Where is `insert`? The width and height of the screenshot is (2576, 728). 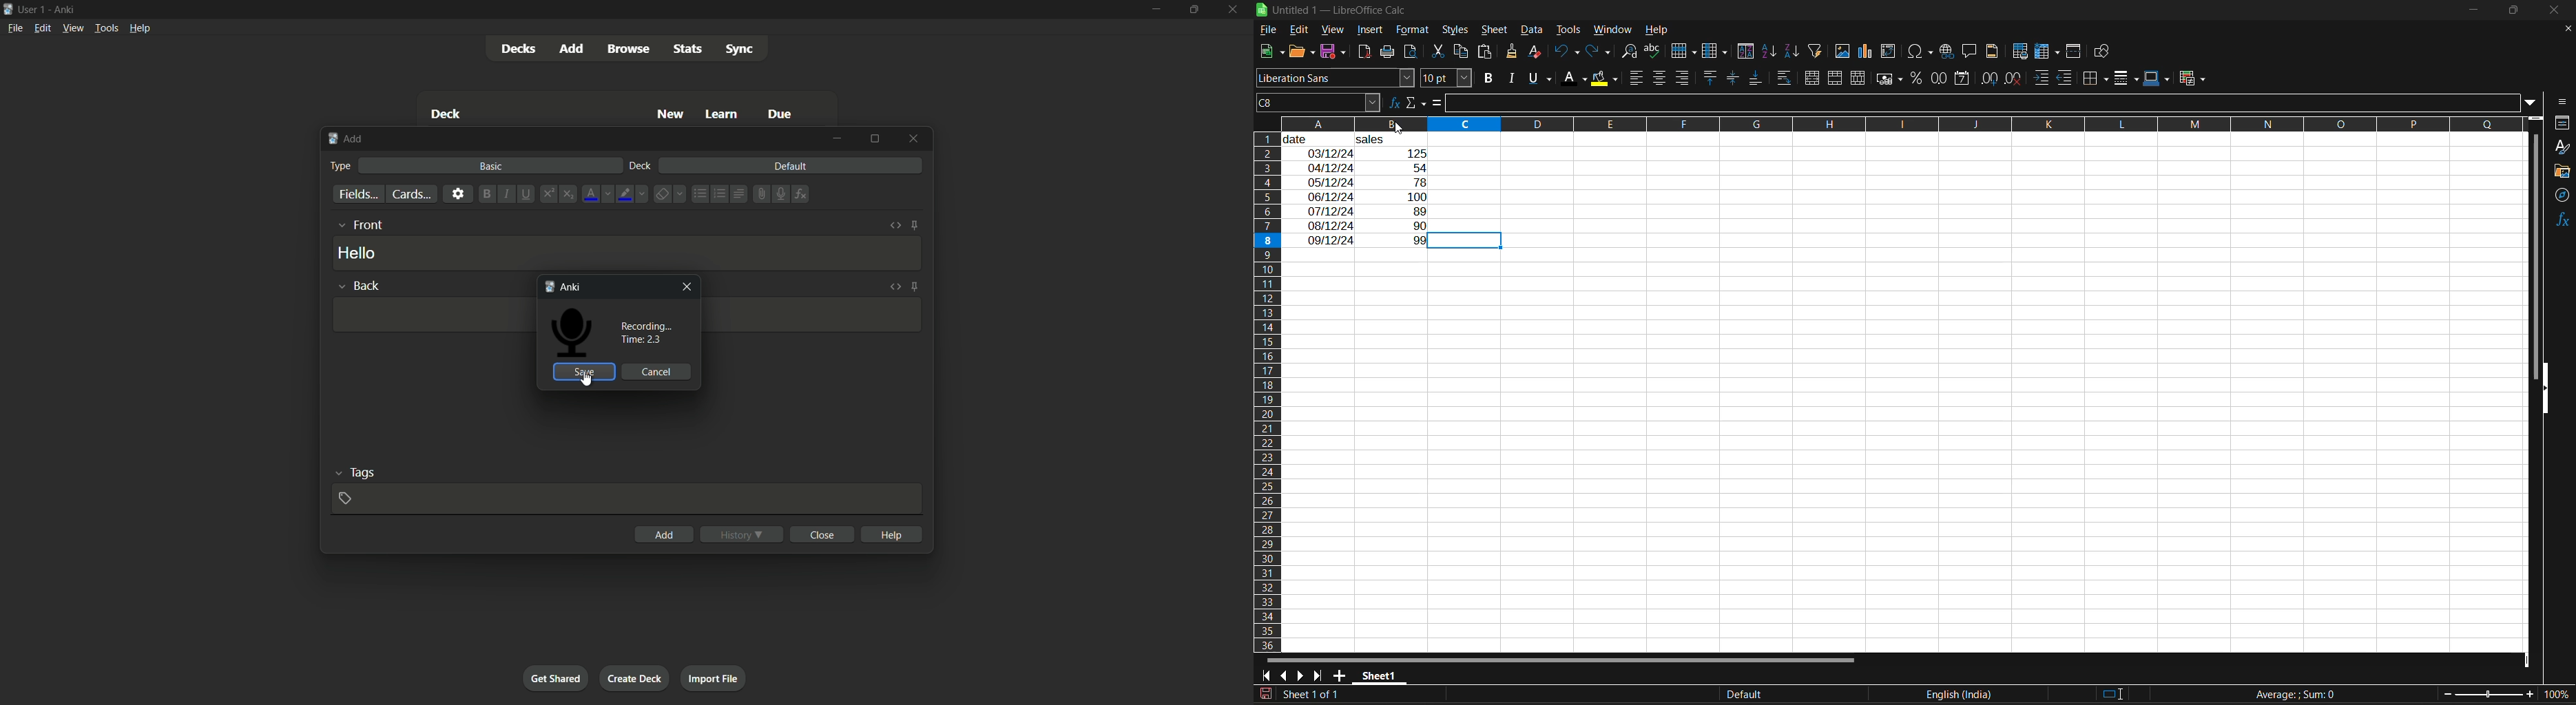 insert is located at coordinates (1373, 31).